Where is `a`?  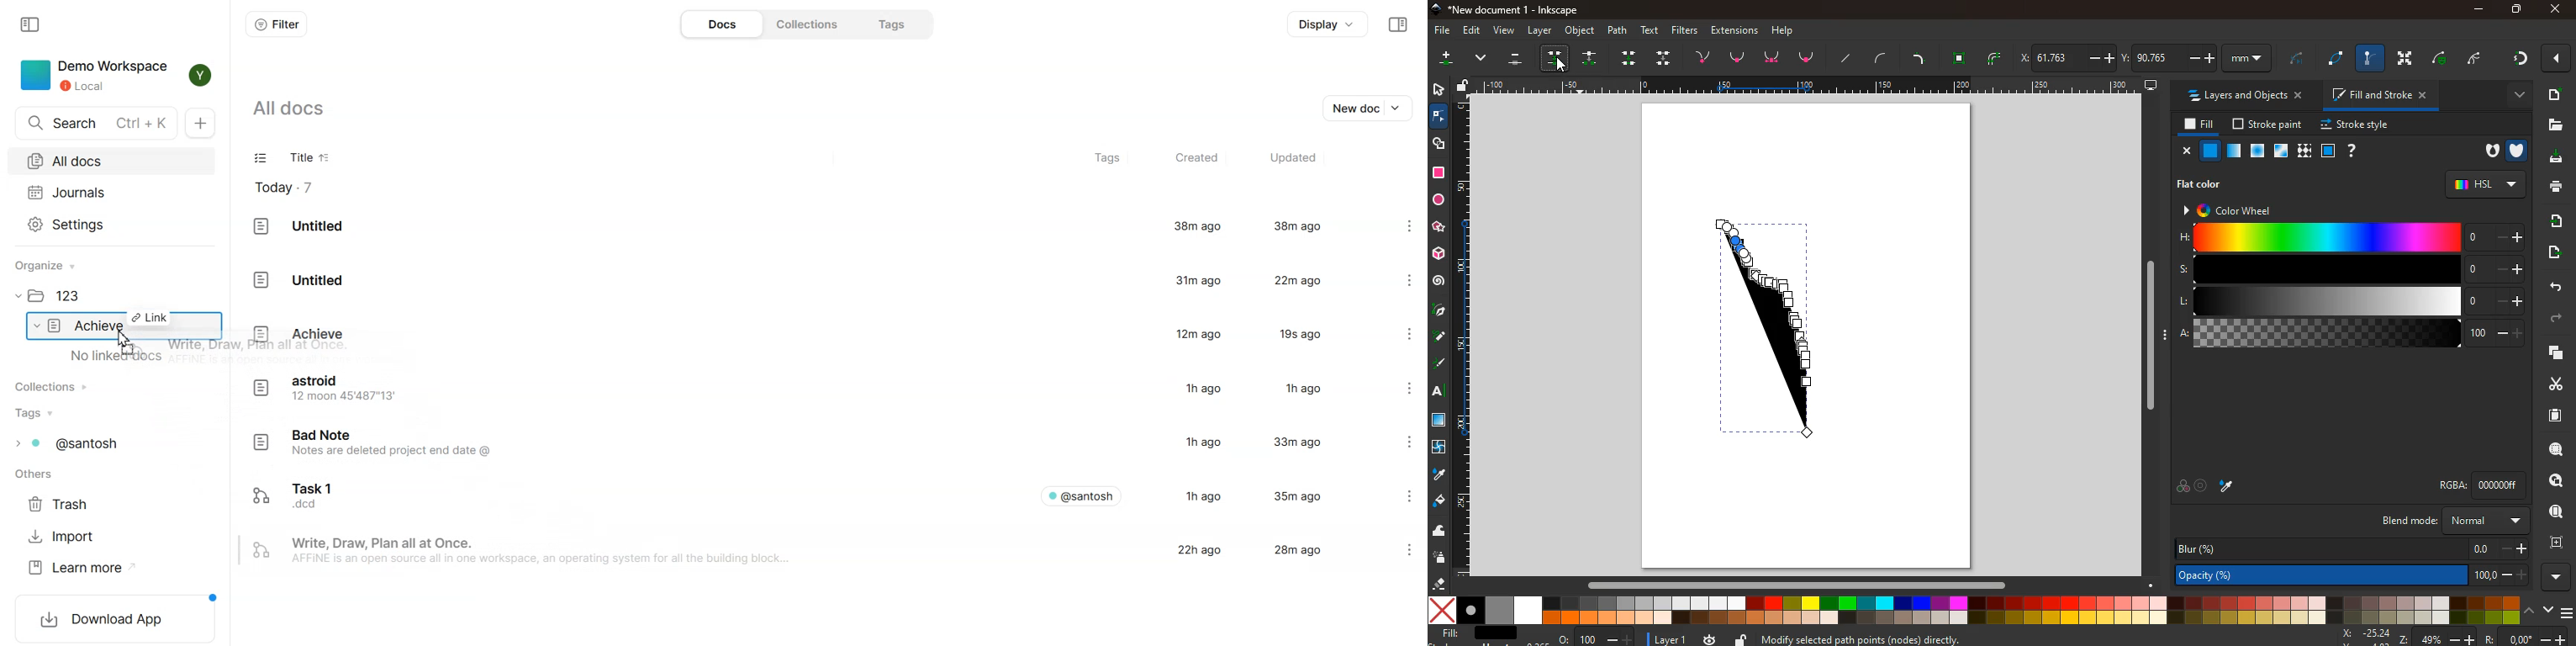 a is located at coordinates (2352, 334).